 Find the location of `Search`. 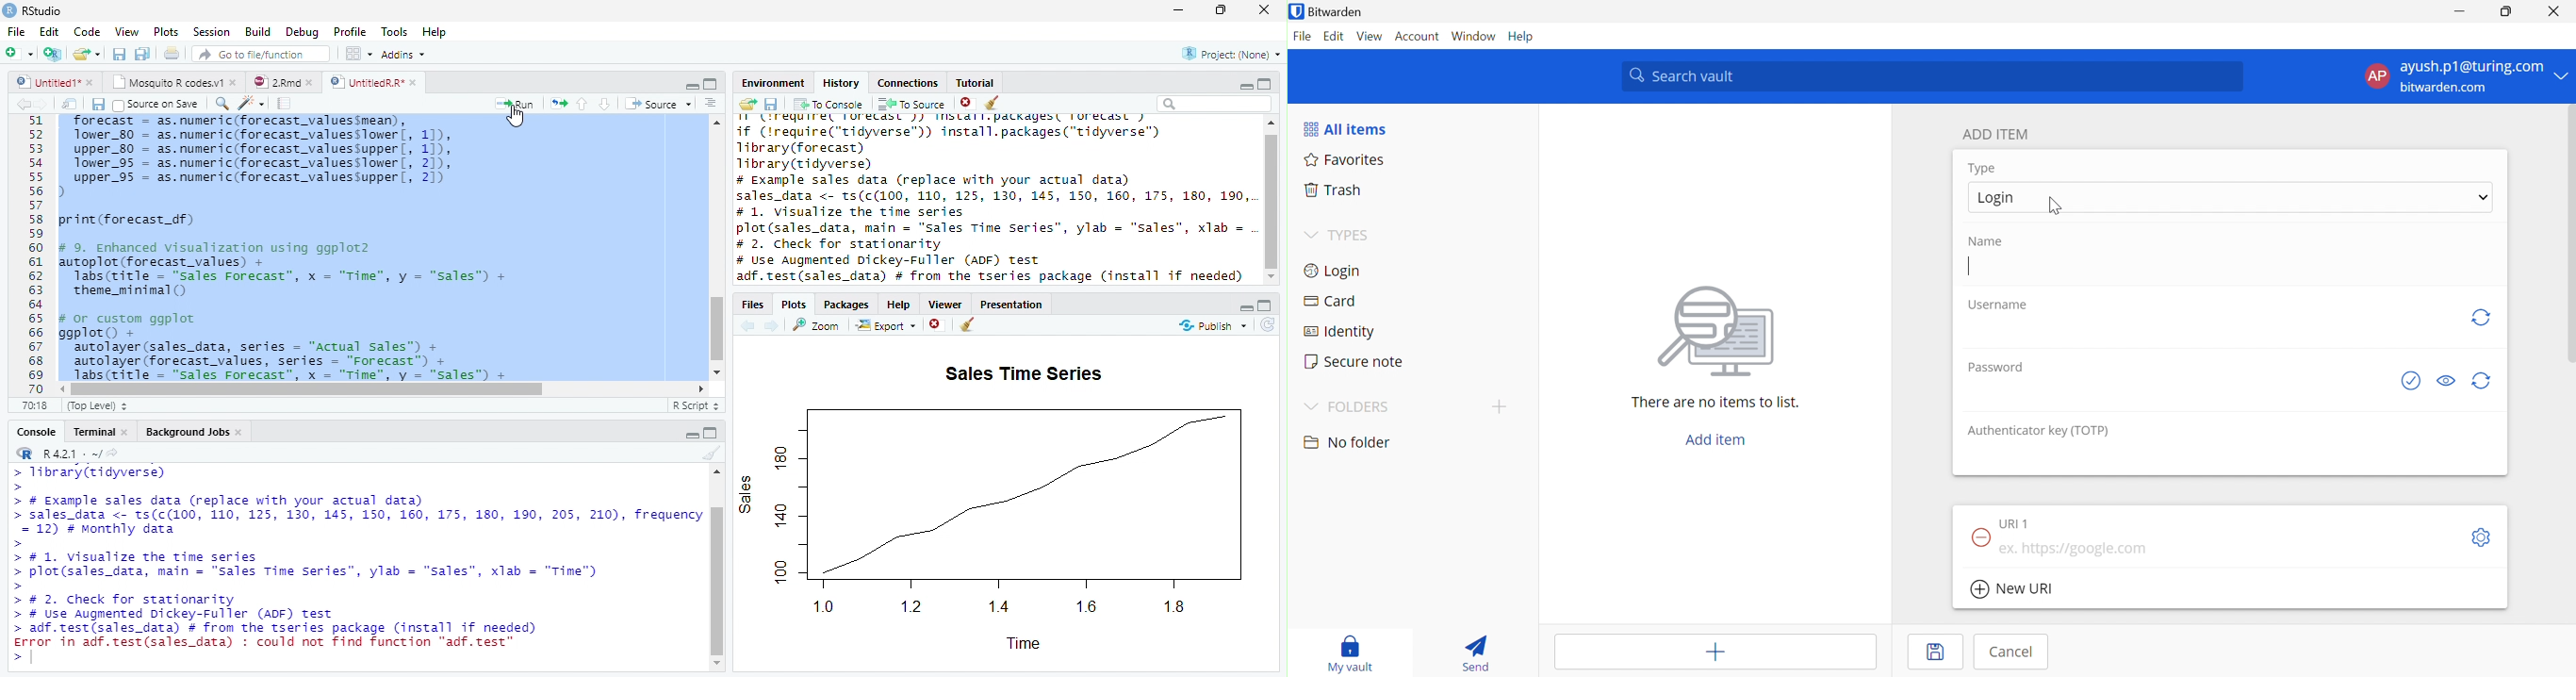

Search is located at coordinates (1215, 105).